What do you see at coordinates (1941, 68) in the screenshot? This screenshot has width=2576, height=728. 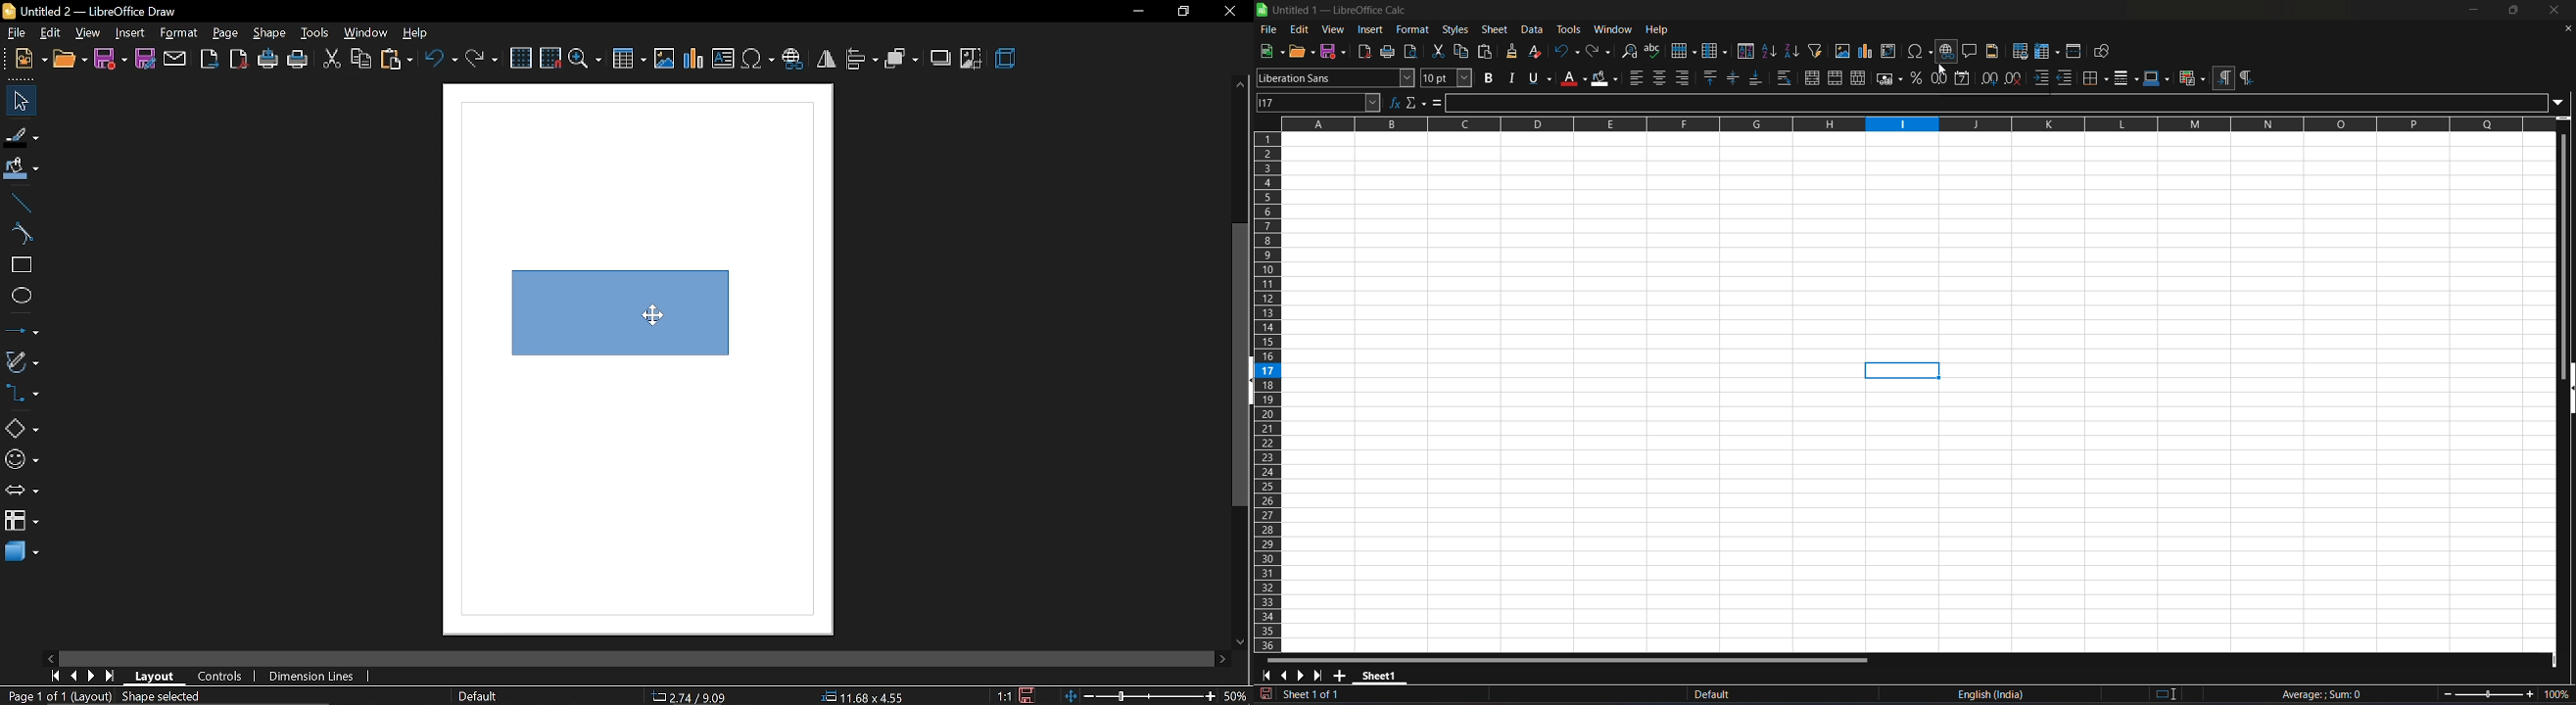 I see `cursor` at bounding box center [1941, 68].